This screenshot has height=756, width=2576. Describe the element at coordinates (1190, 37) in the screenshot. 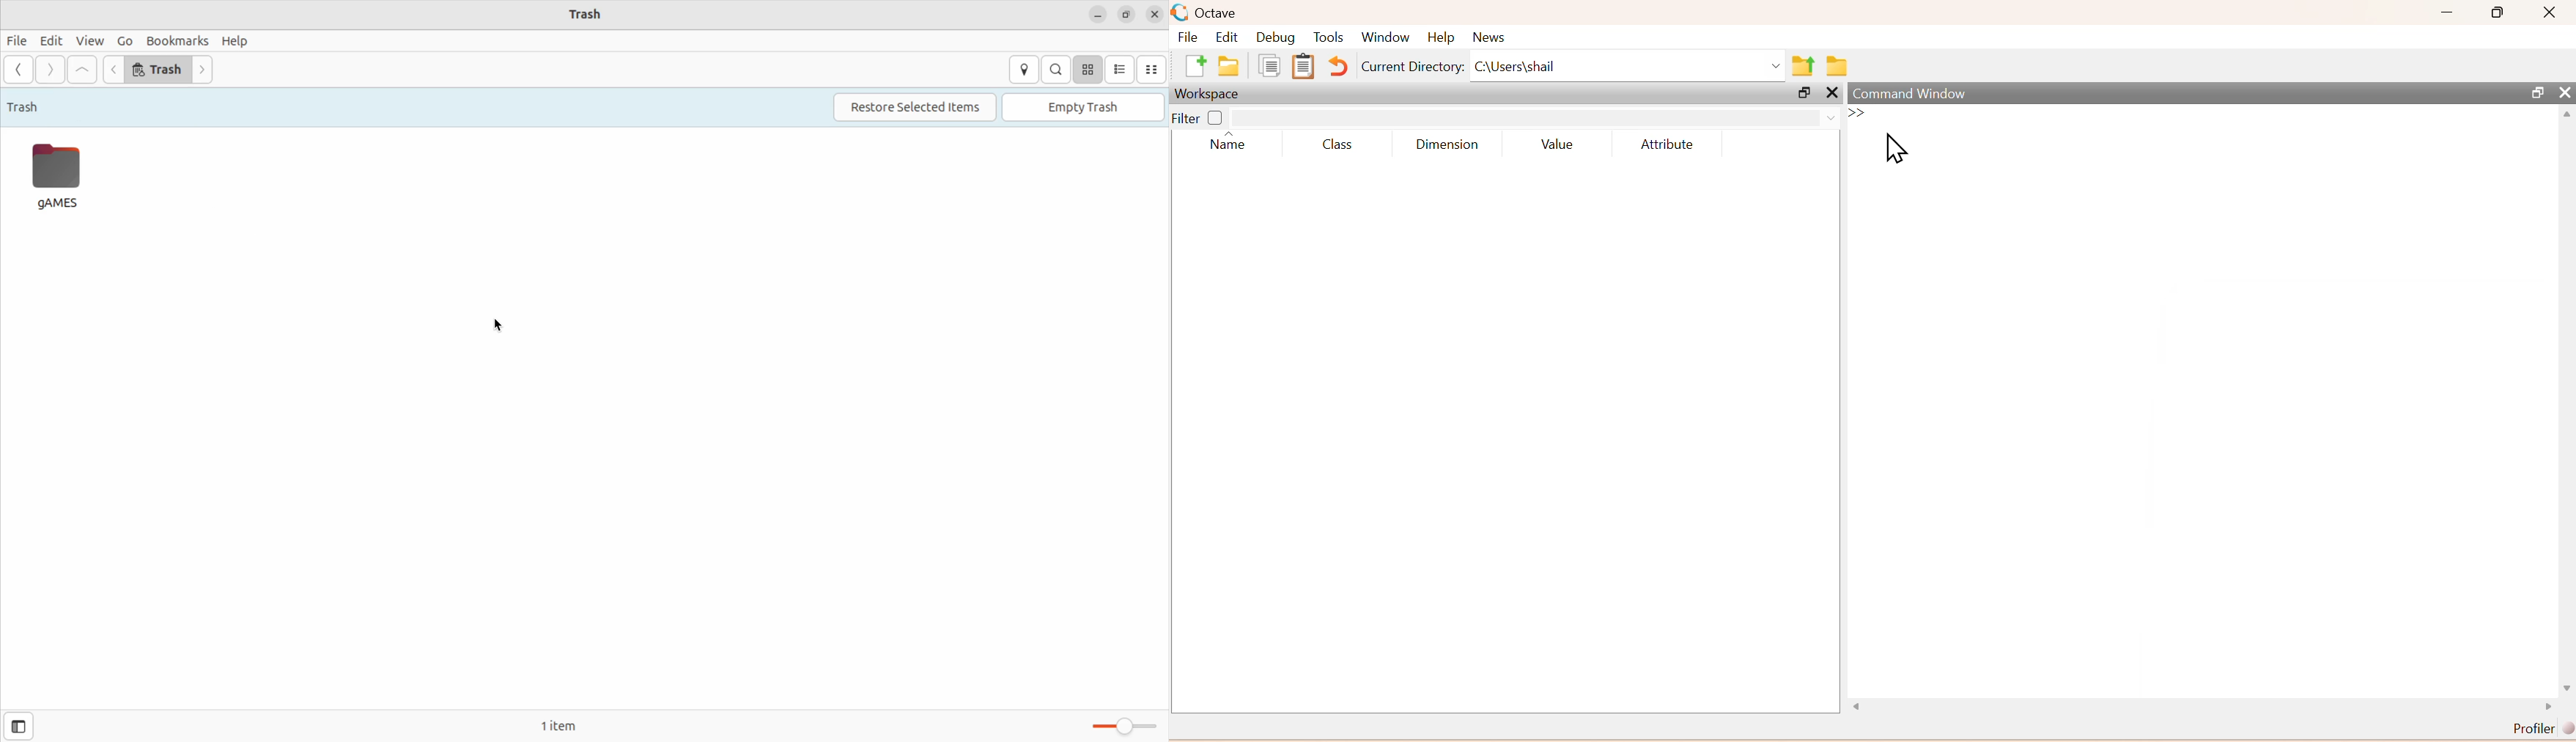

I see `File` at that location.